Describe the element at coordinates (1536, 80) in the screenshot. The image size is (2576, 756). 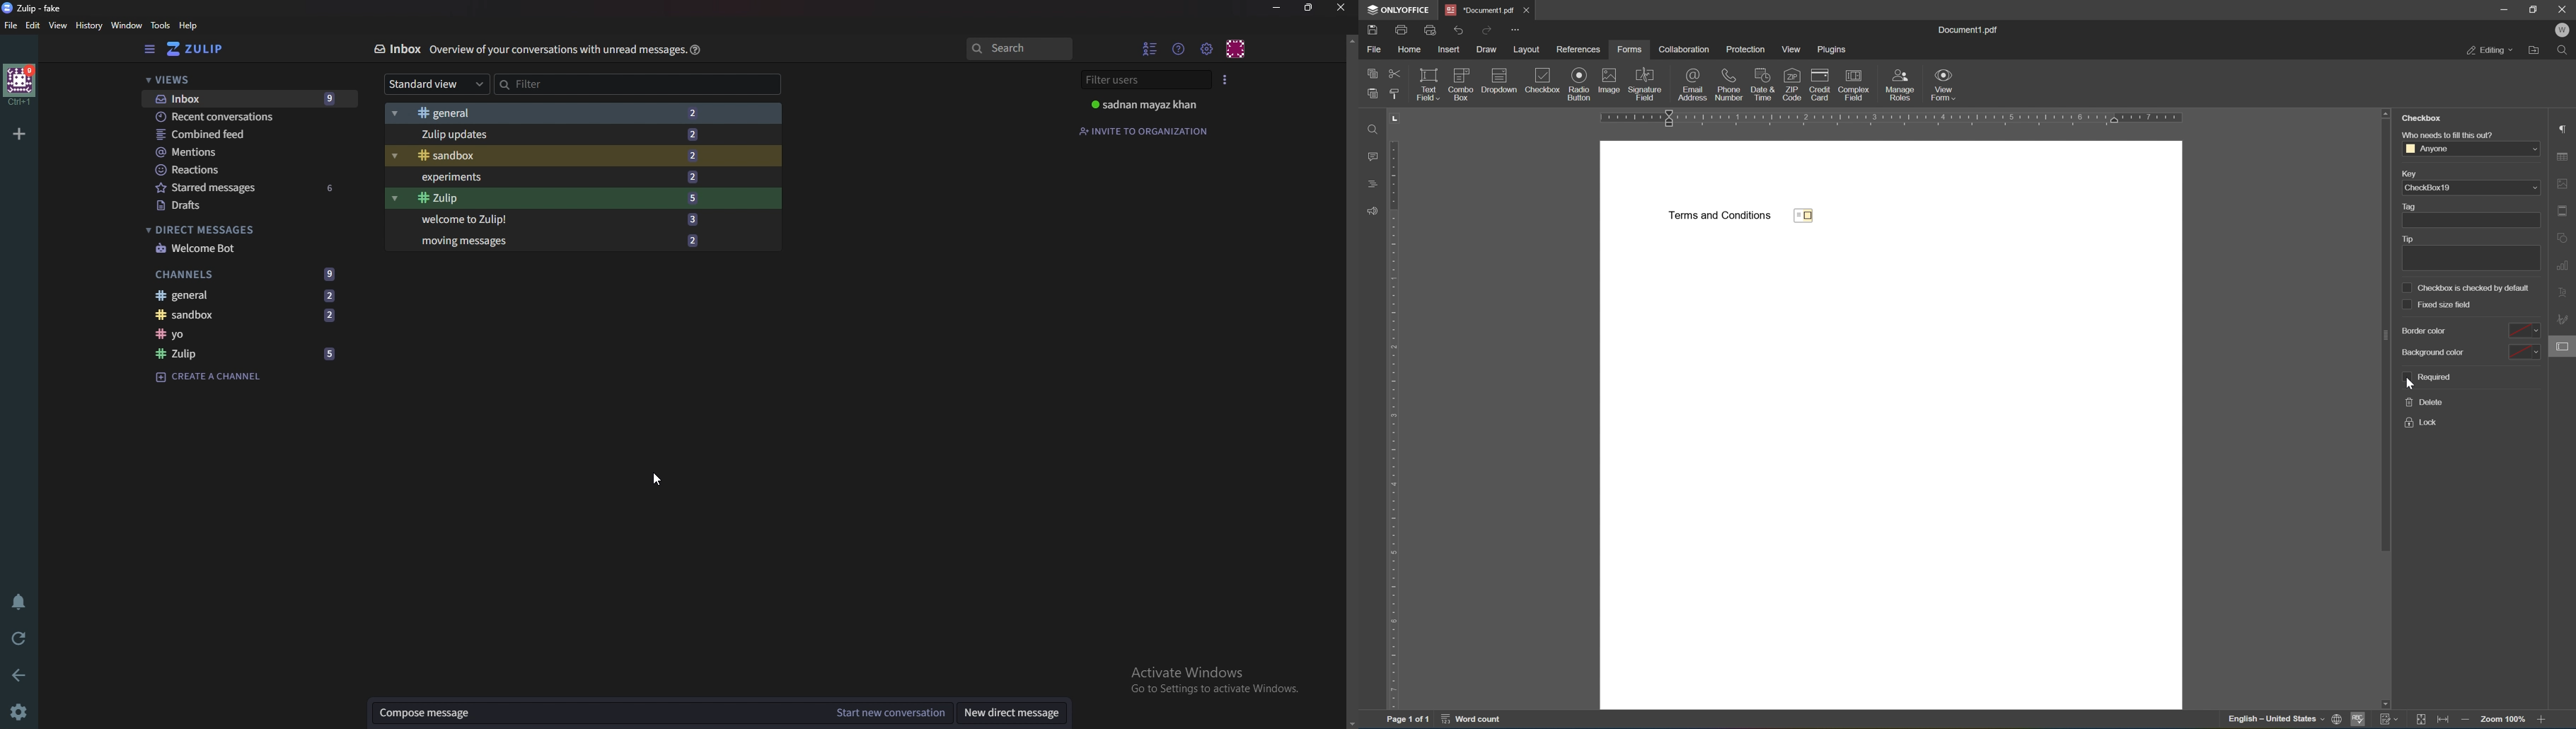
I see `checkbox` at that location.